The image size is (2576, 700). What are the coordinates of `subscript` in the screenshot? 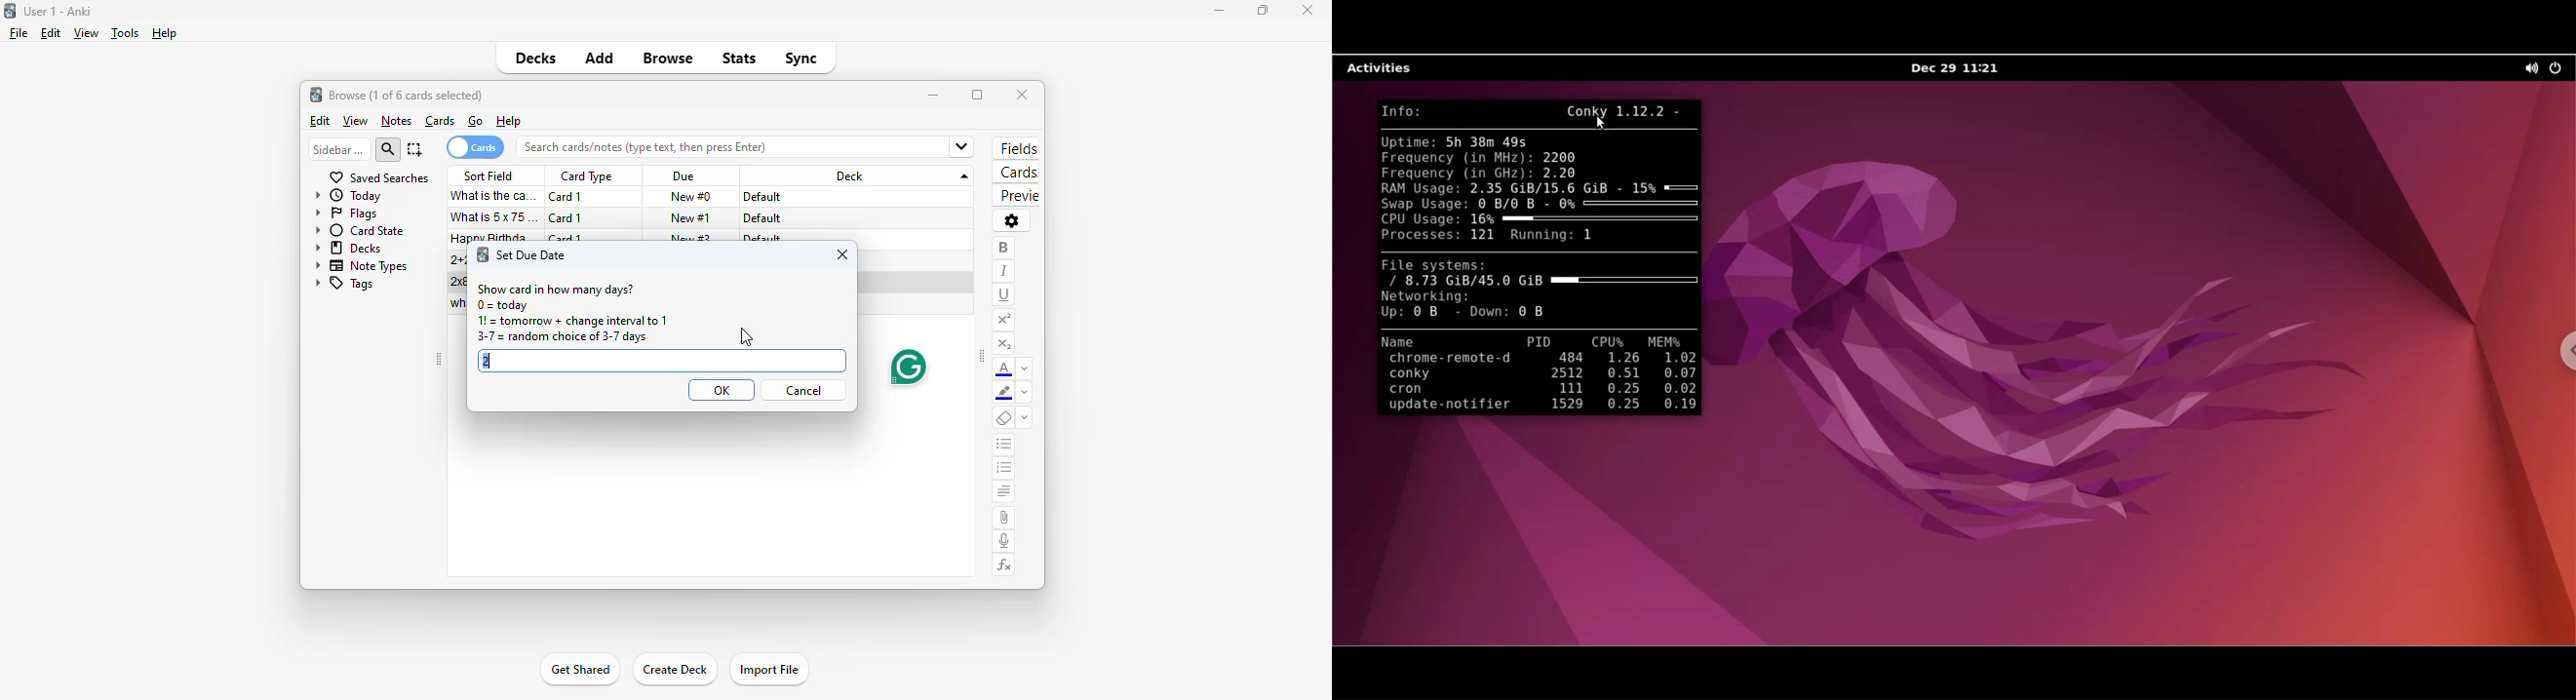 It's located at (1003, 344).